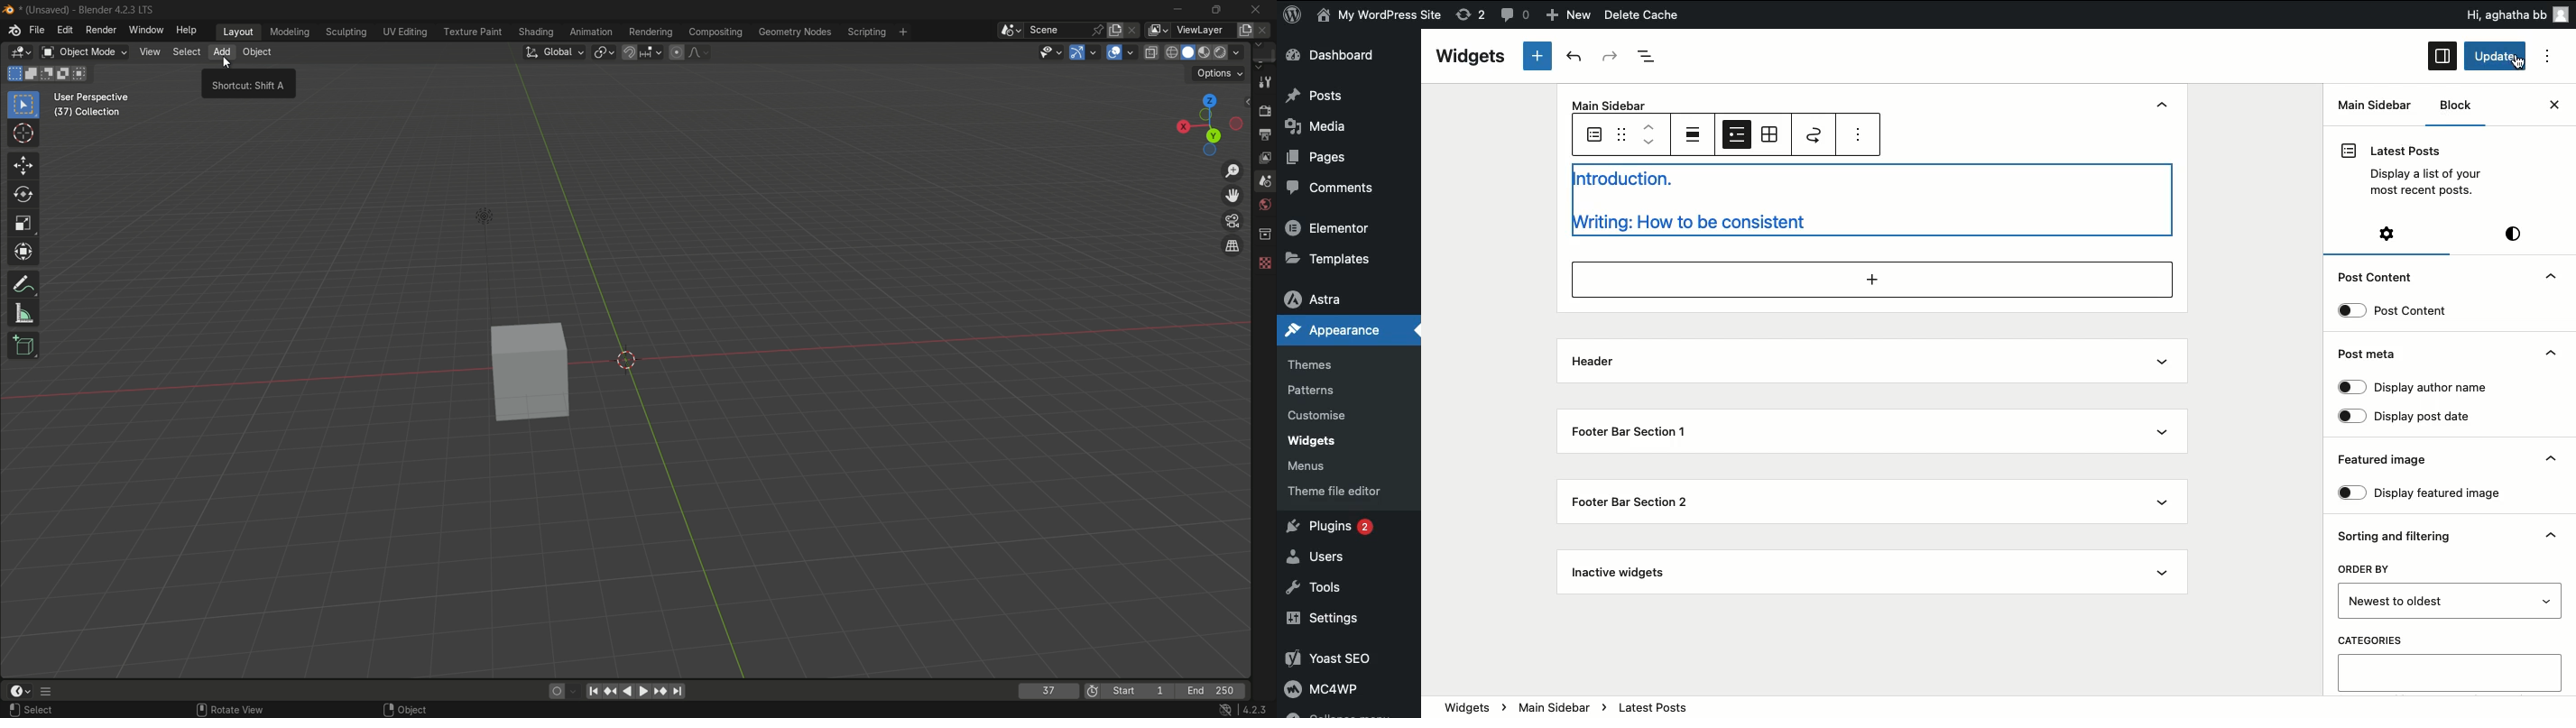 The image size is (2576, 728). I want to click on annotate, so click(24, 285).